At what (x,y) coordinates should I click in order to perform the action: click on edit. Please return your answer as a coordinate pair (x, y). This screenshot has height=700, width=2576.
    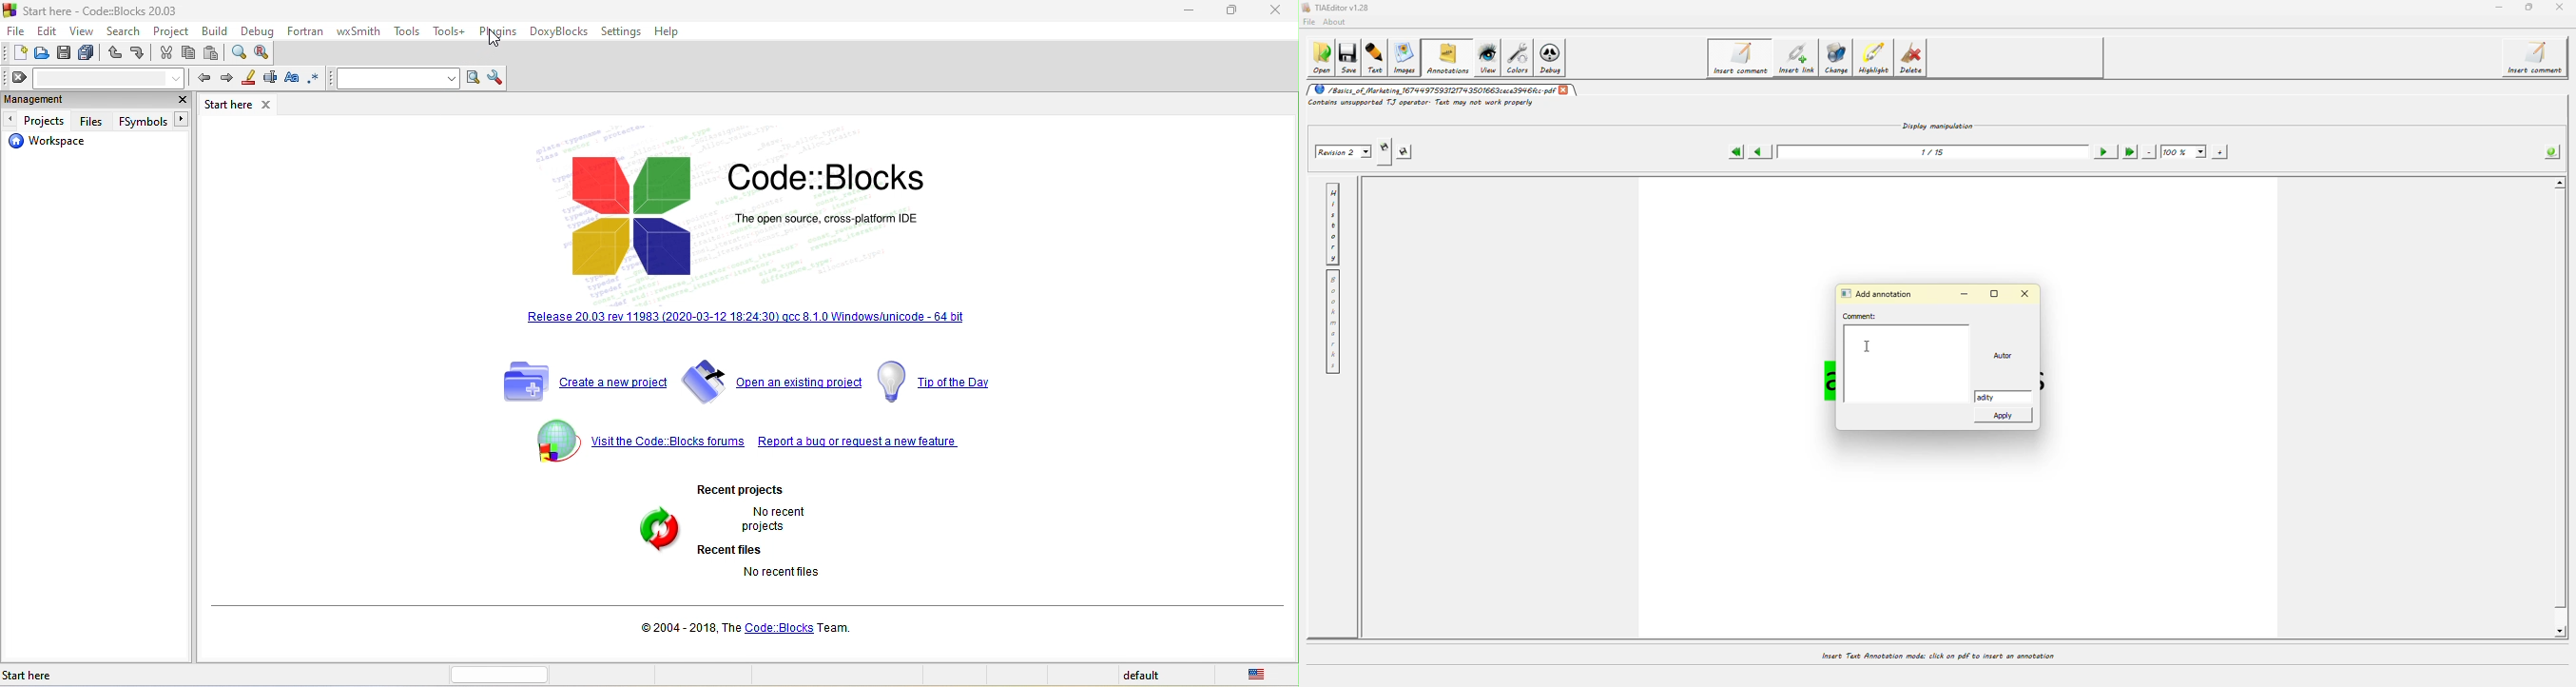
    Looking at the image, I should click on (47, 29).